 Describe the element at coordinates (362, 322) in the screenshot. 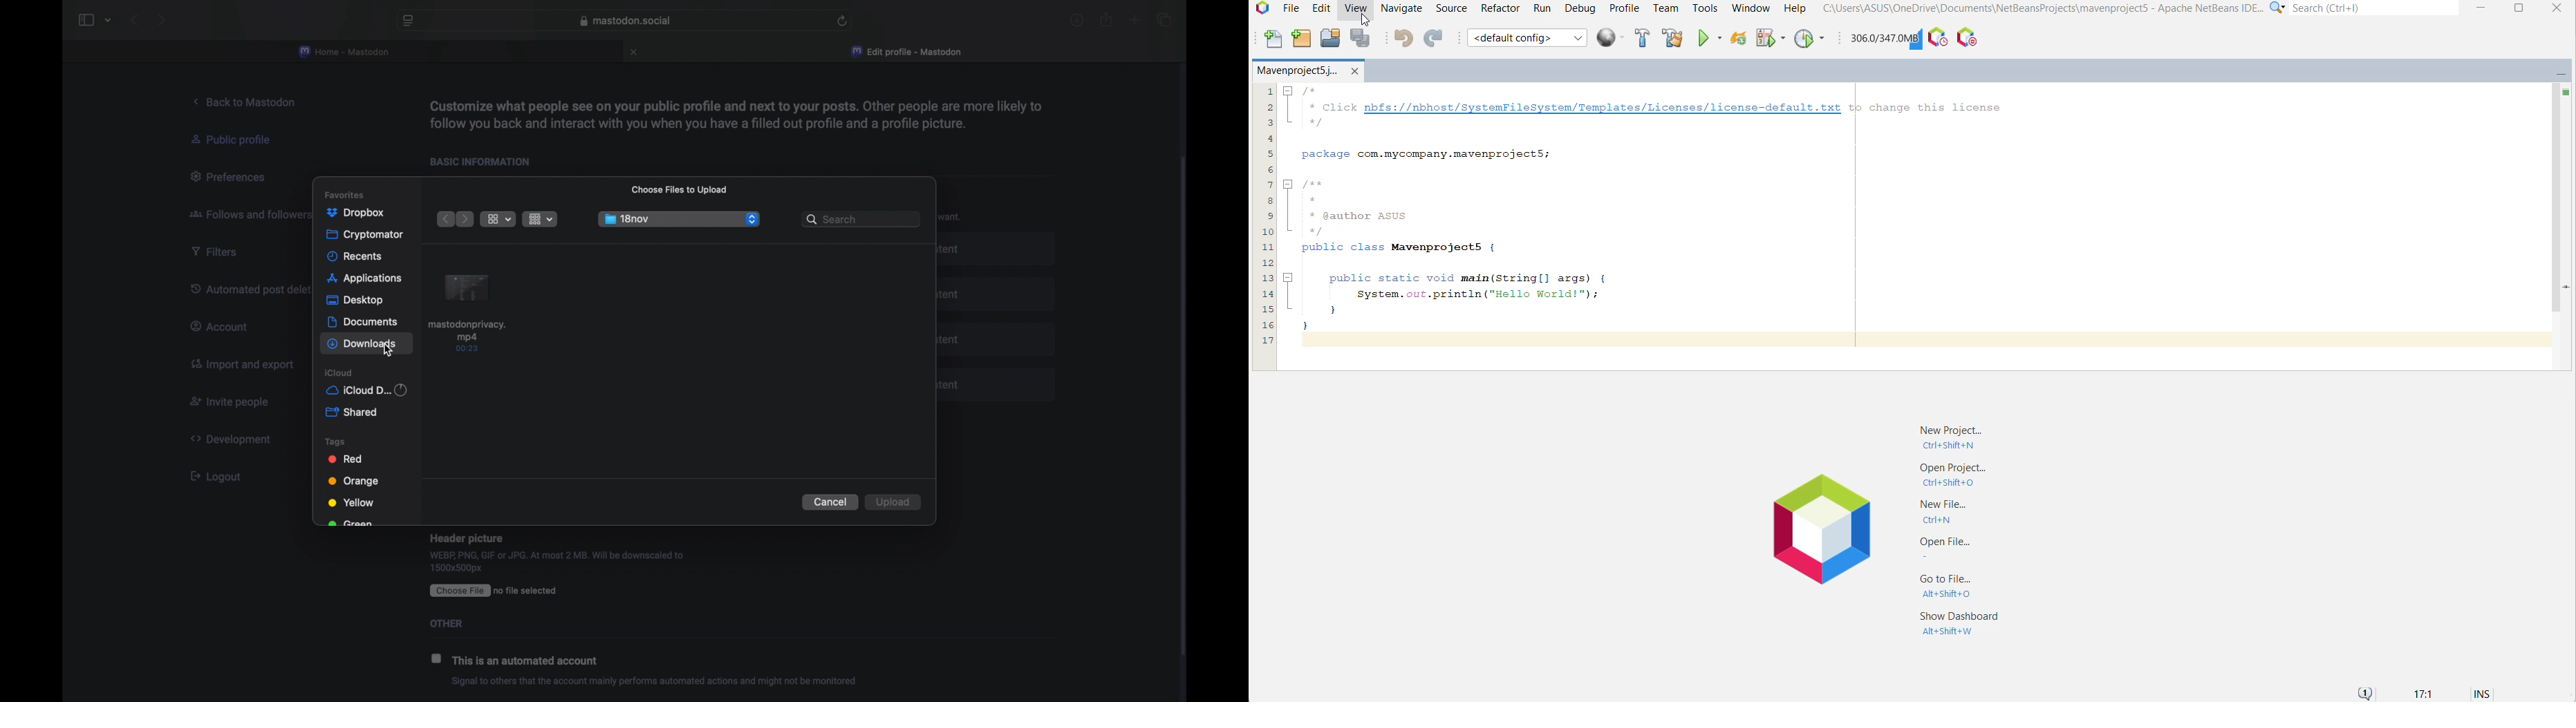

I see `documents` at that location.